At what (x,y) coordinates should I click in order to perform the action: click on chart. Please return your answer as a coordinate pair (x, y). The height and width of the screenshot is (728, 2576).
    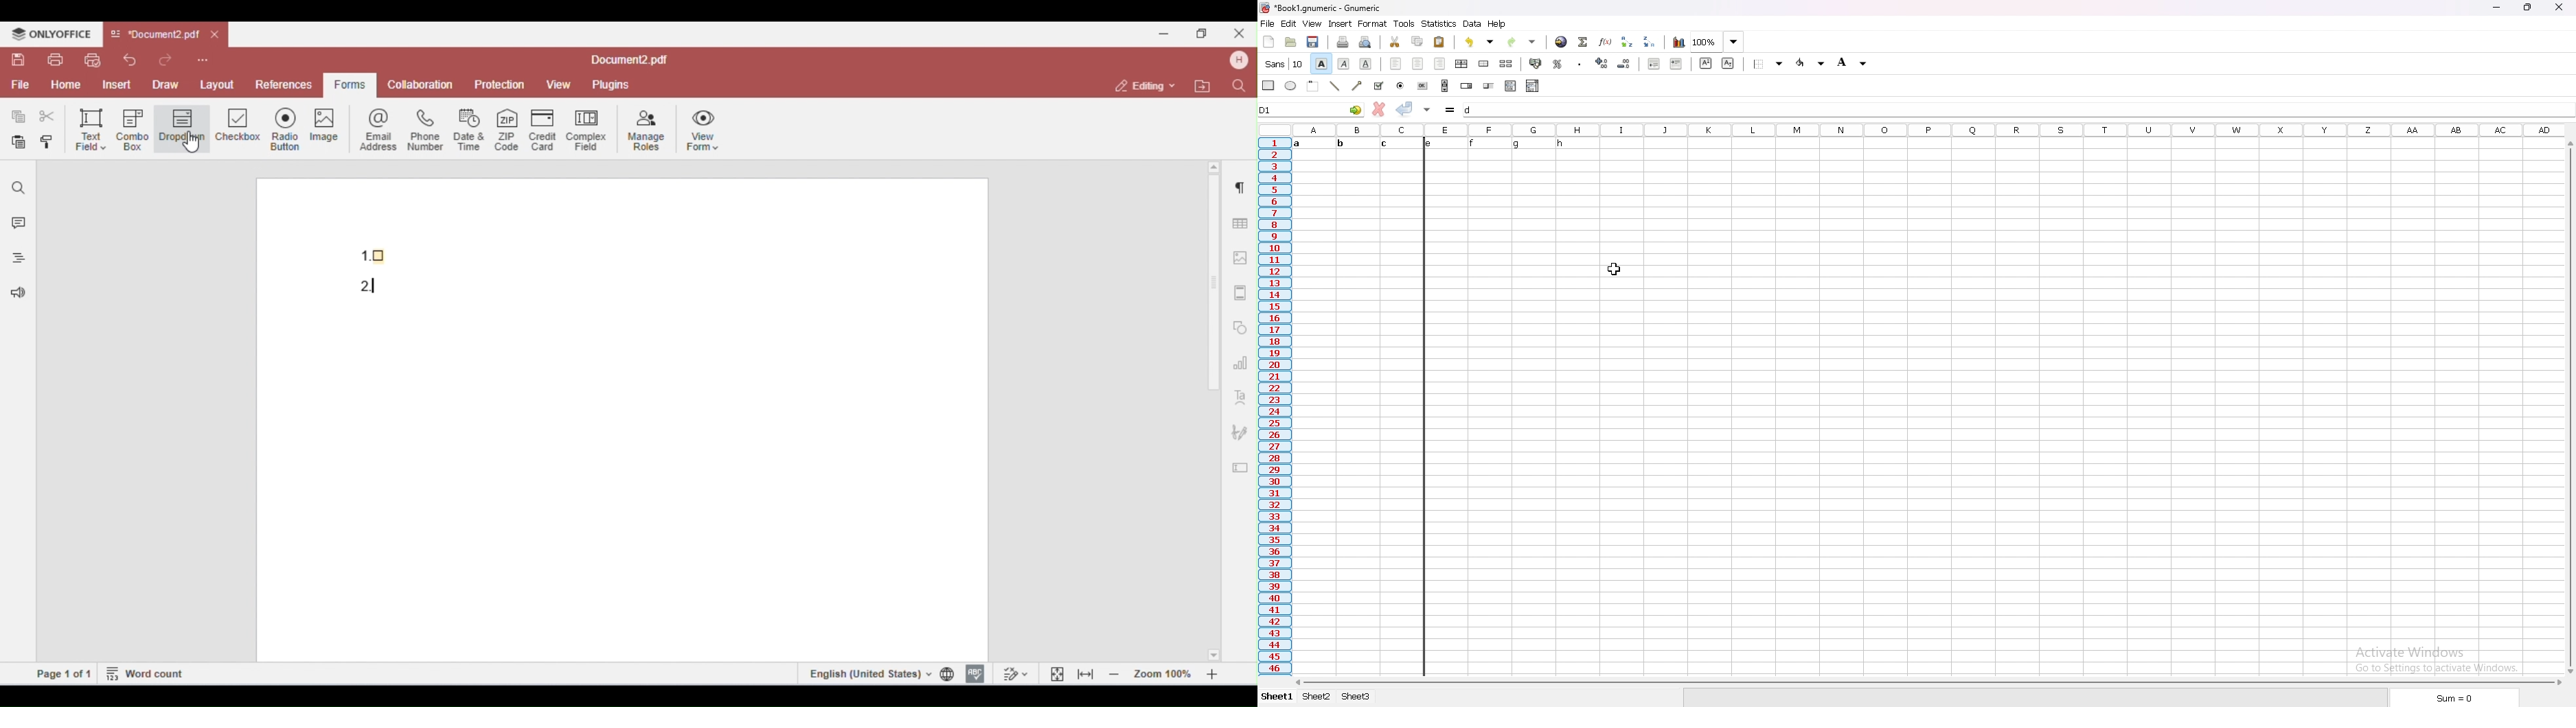
    Looking at the image, I should click on (1678, 42).